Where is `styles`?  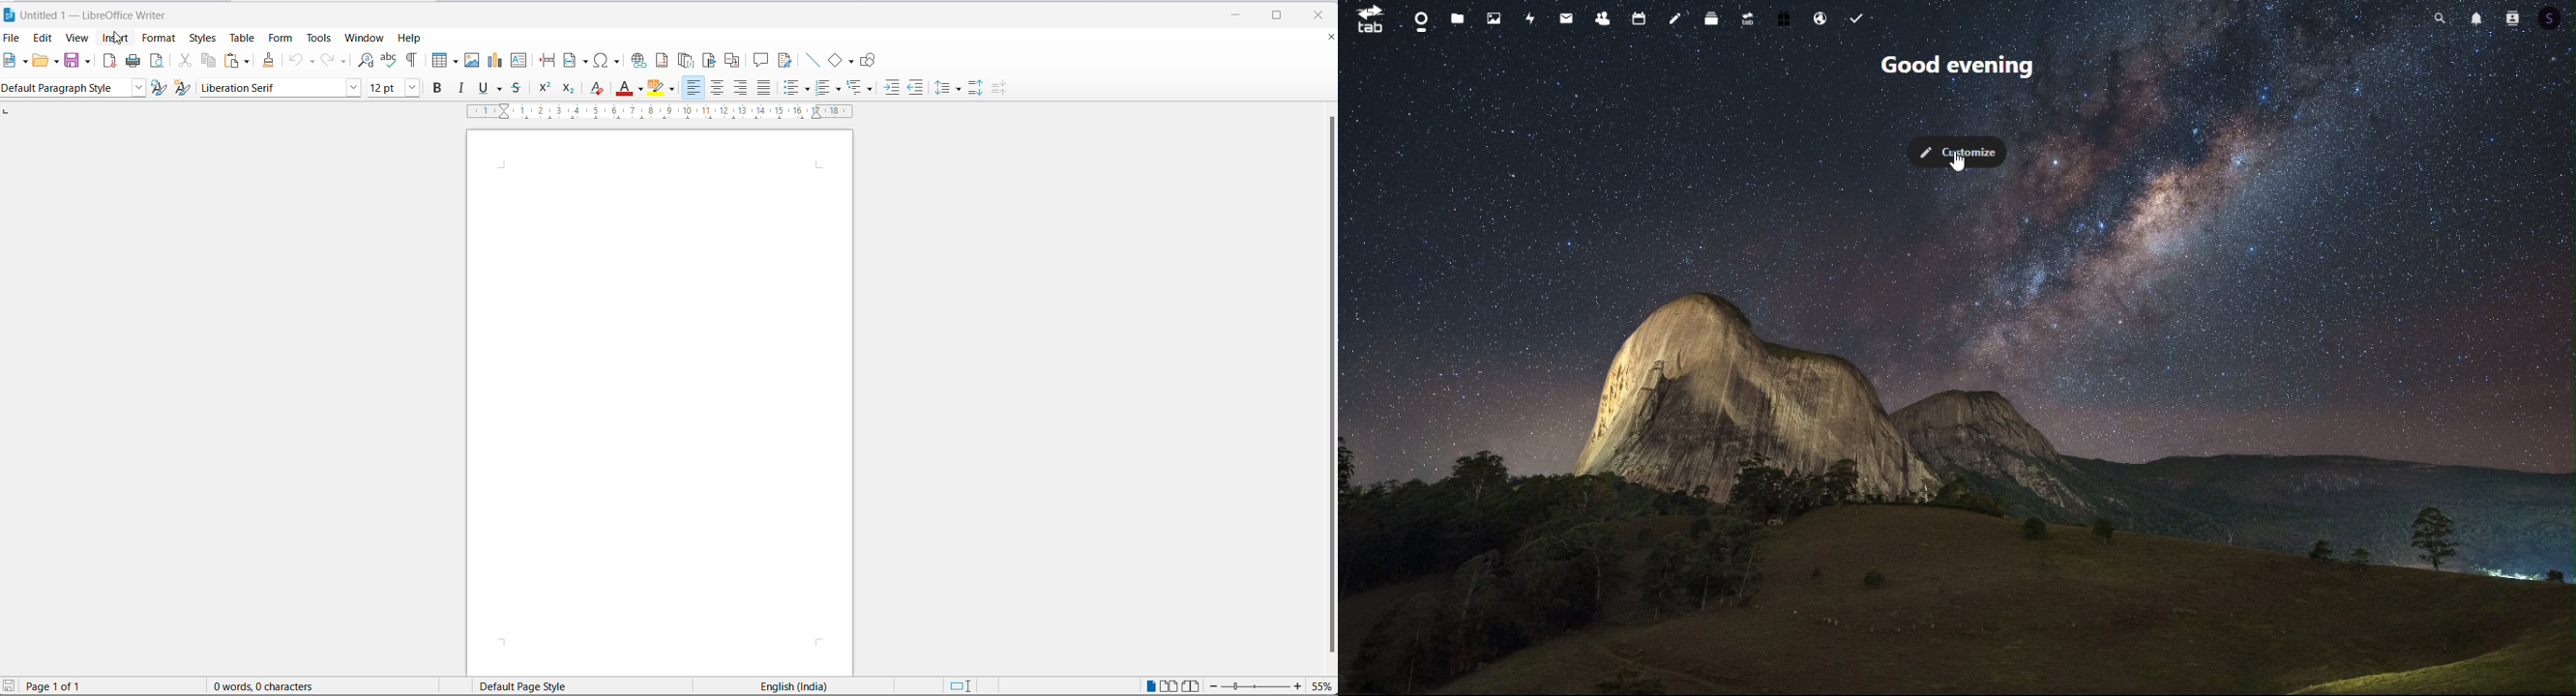 styles is located at coordinates (202, 38).